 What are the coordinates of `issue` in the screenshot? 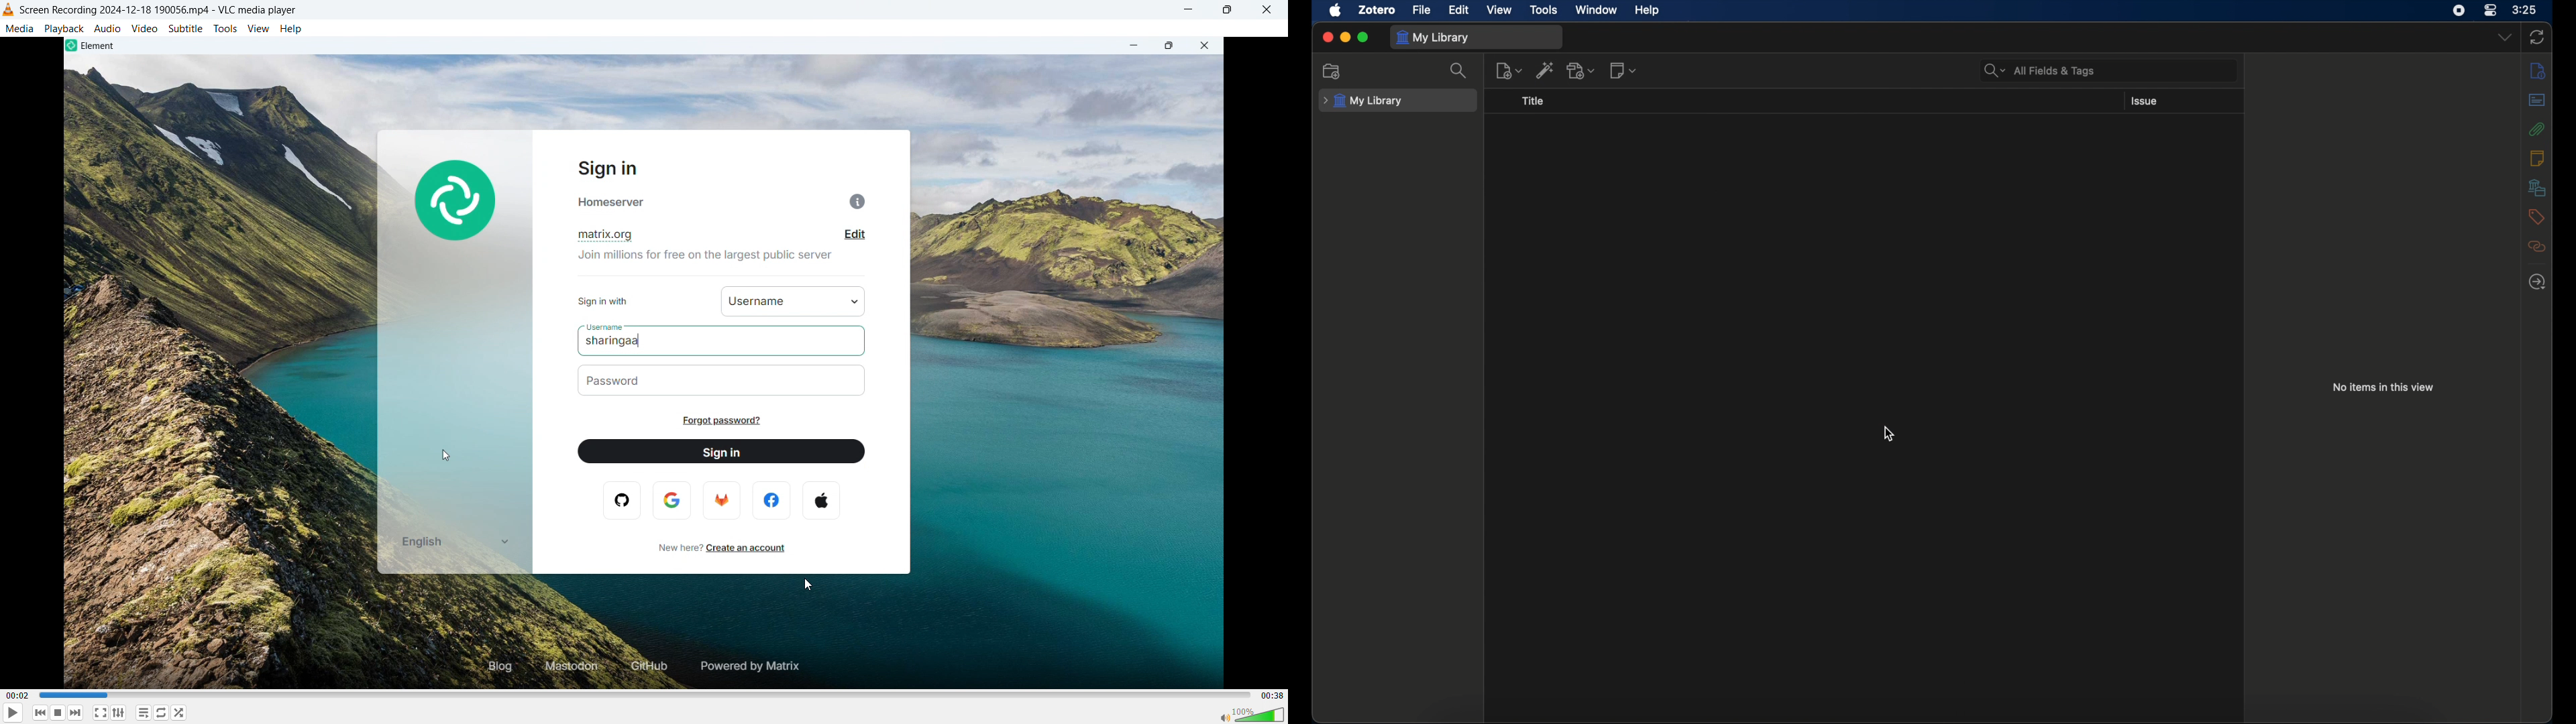 It's located at (2145, 101).